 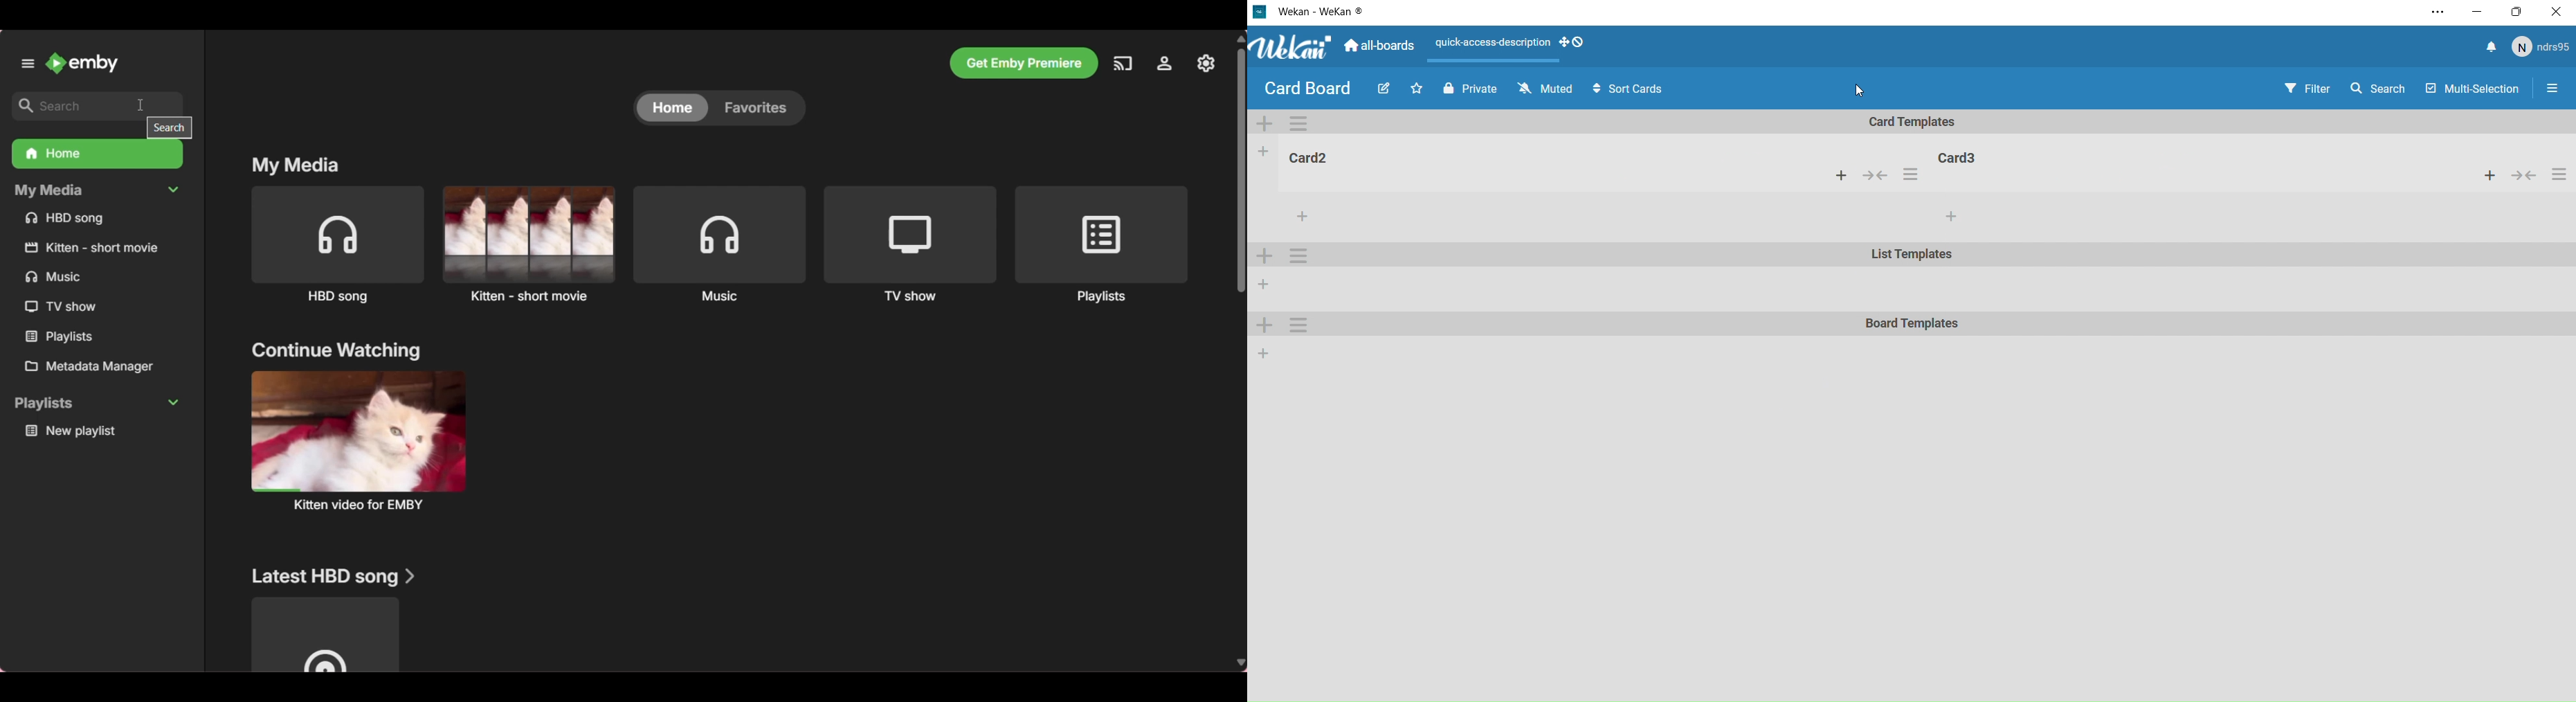 What do you see at coordinates (1910, 176) in the screenshot?
I see `actions` at bounding box center [1910, 176].